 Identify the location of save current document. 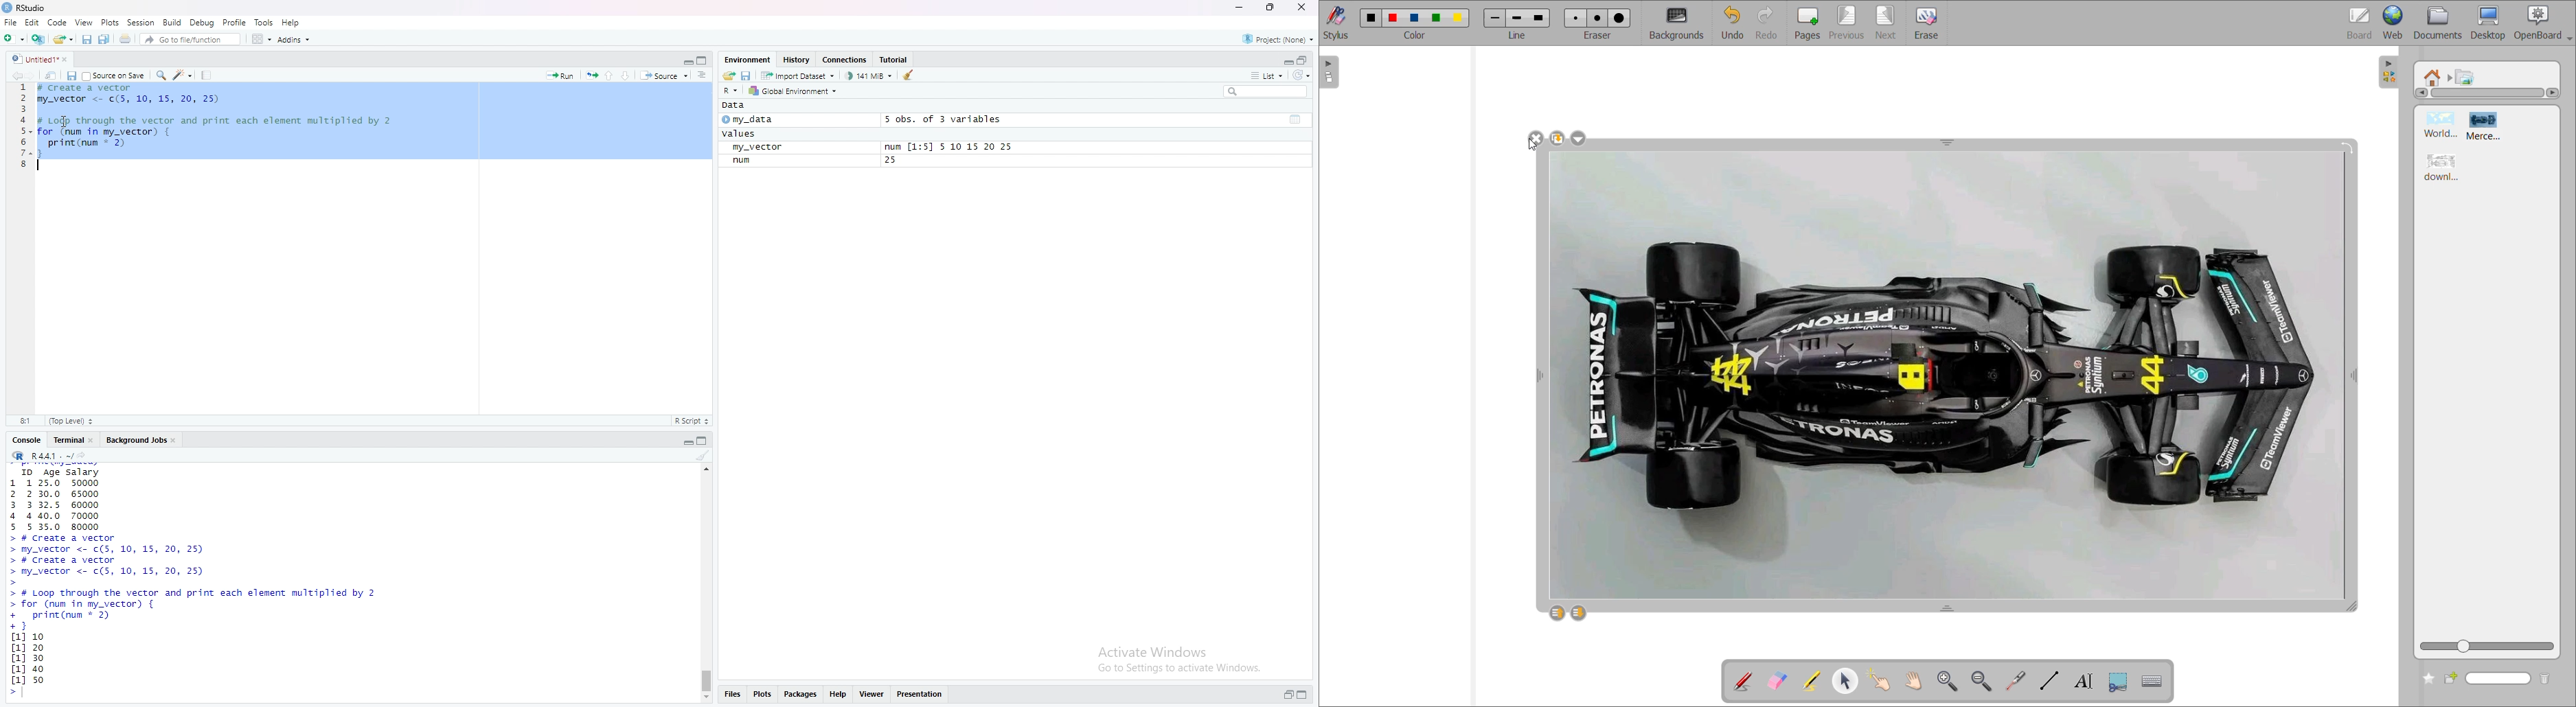
(86, 40).